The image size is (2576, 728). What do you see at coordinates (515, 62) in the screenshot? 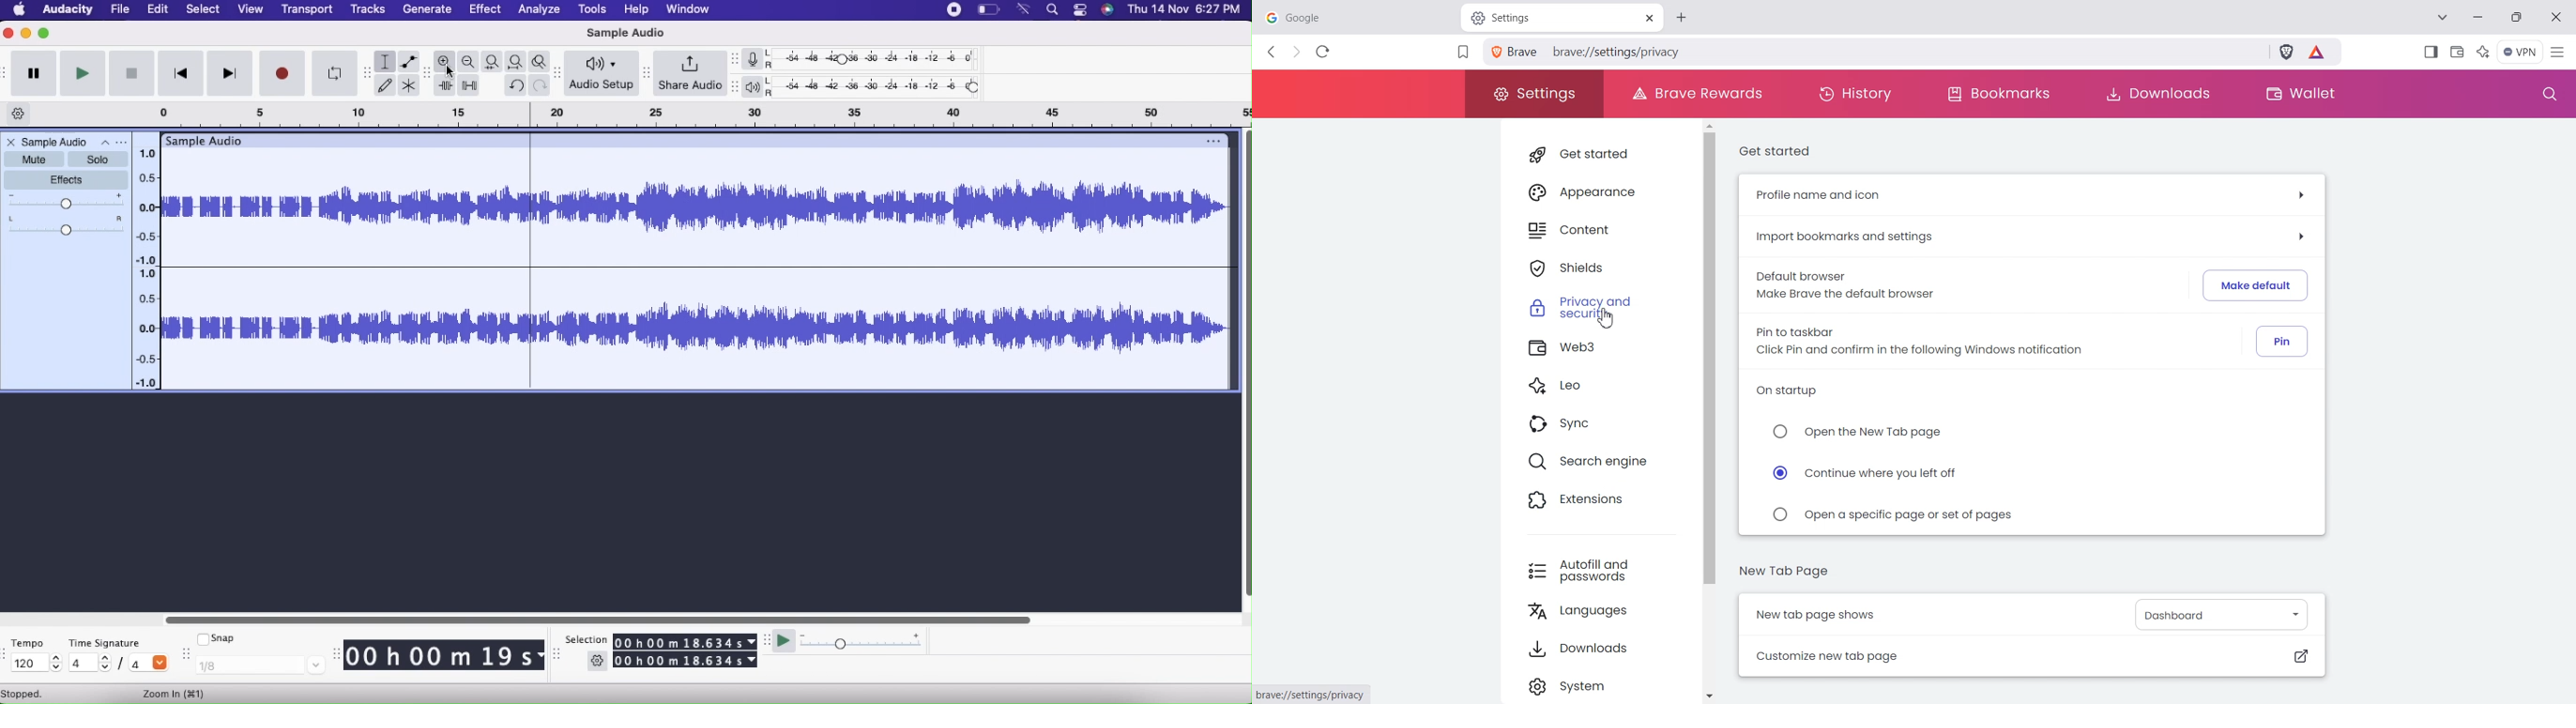
I see `Fit Project to width` at bounding box center [515, 62].